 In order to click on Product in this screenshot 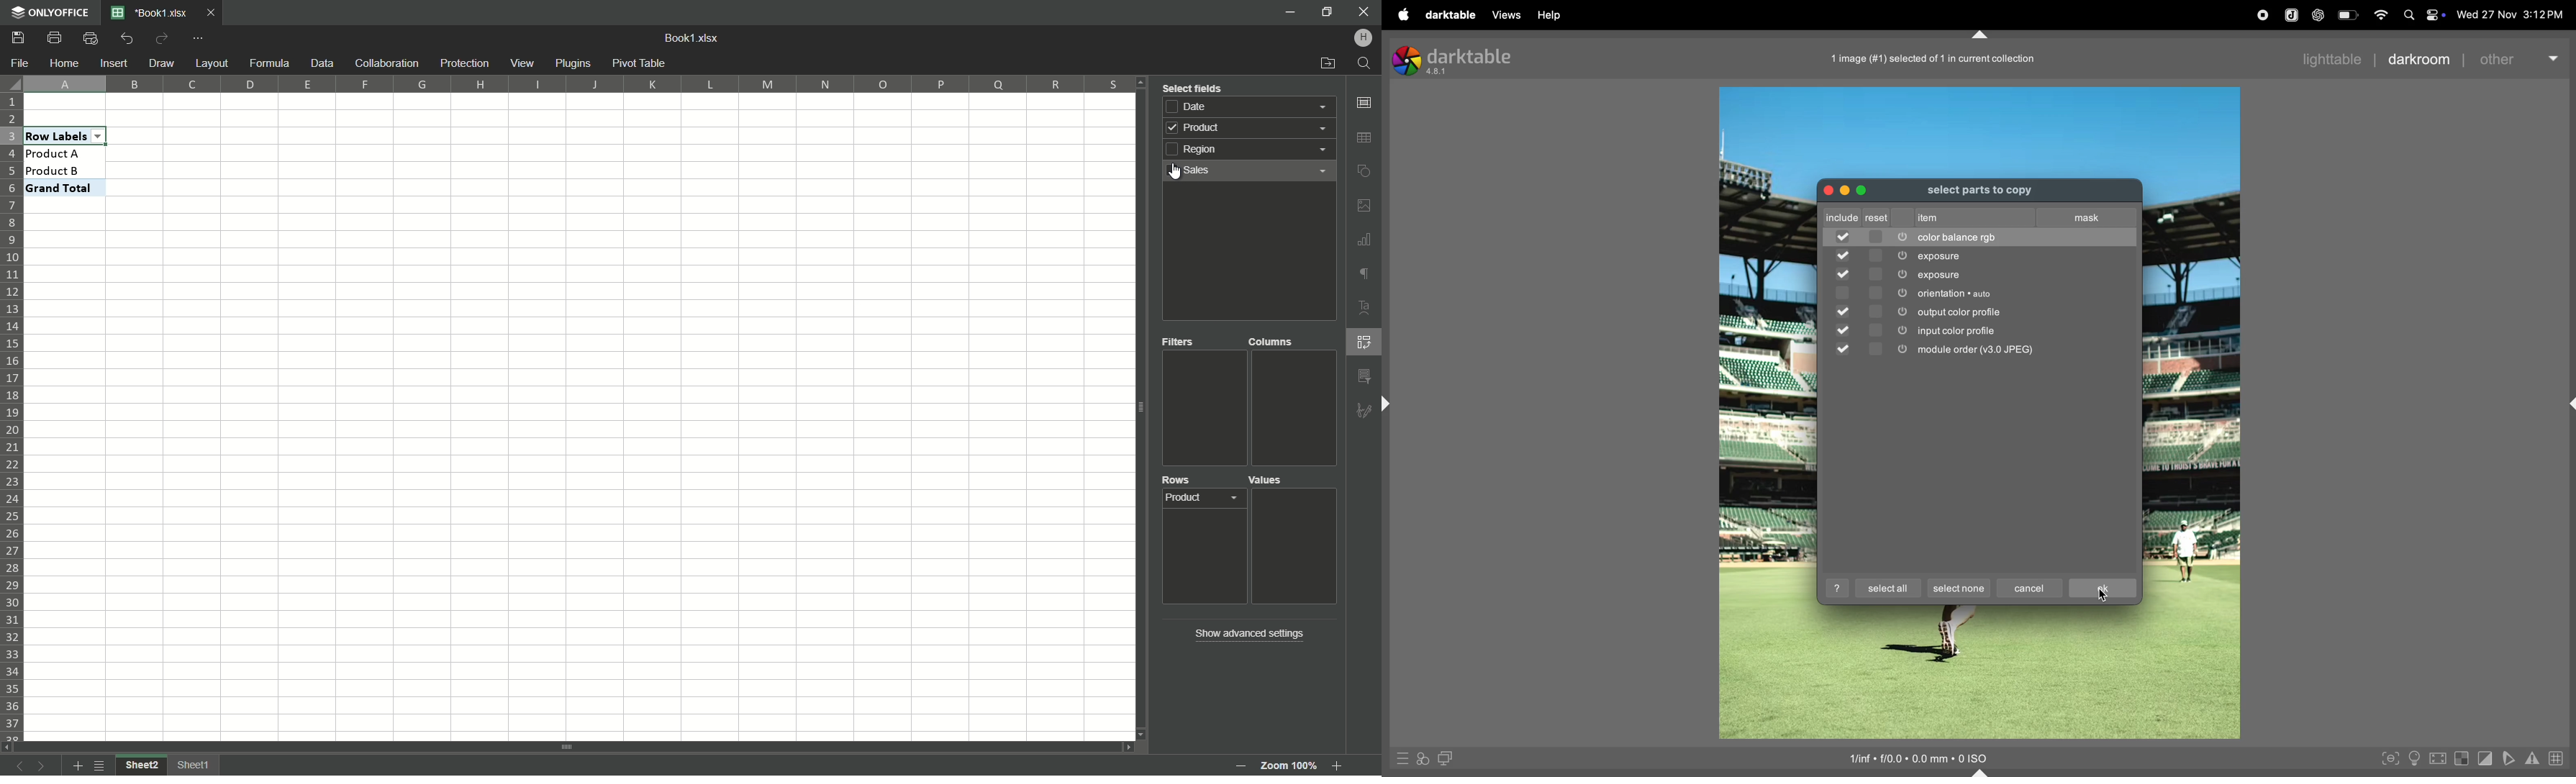, I will do `click(1206, 500)`.